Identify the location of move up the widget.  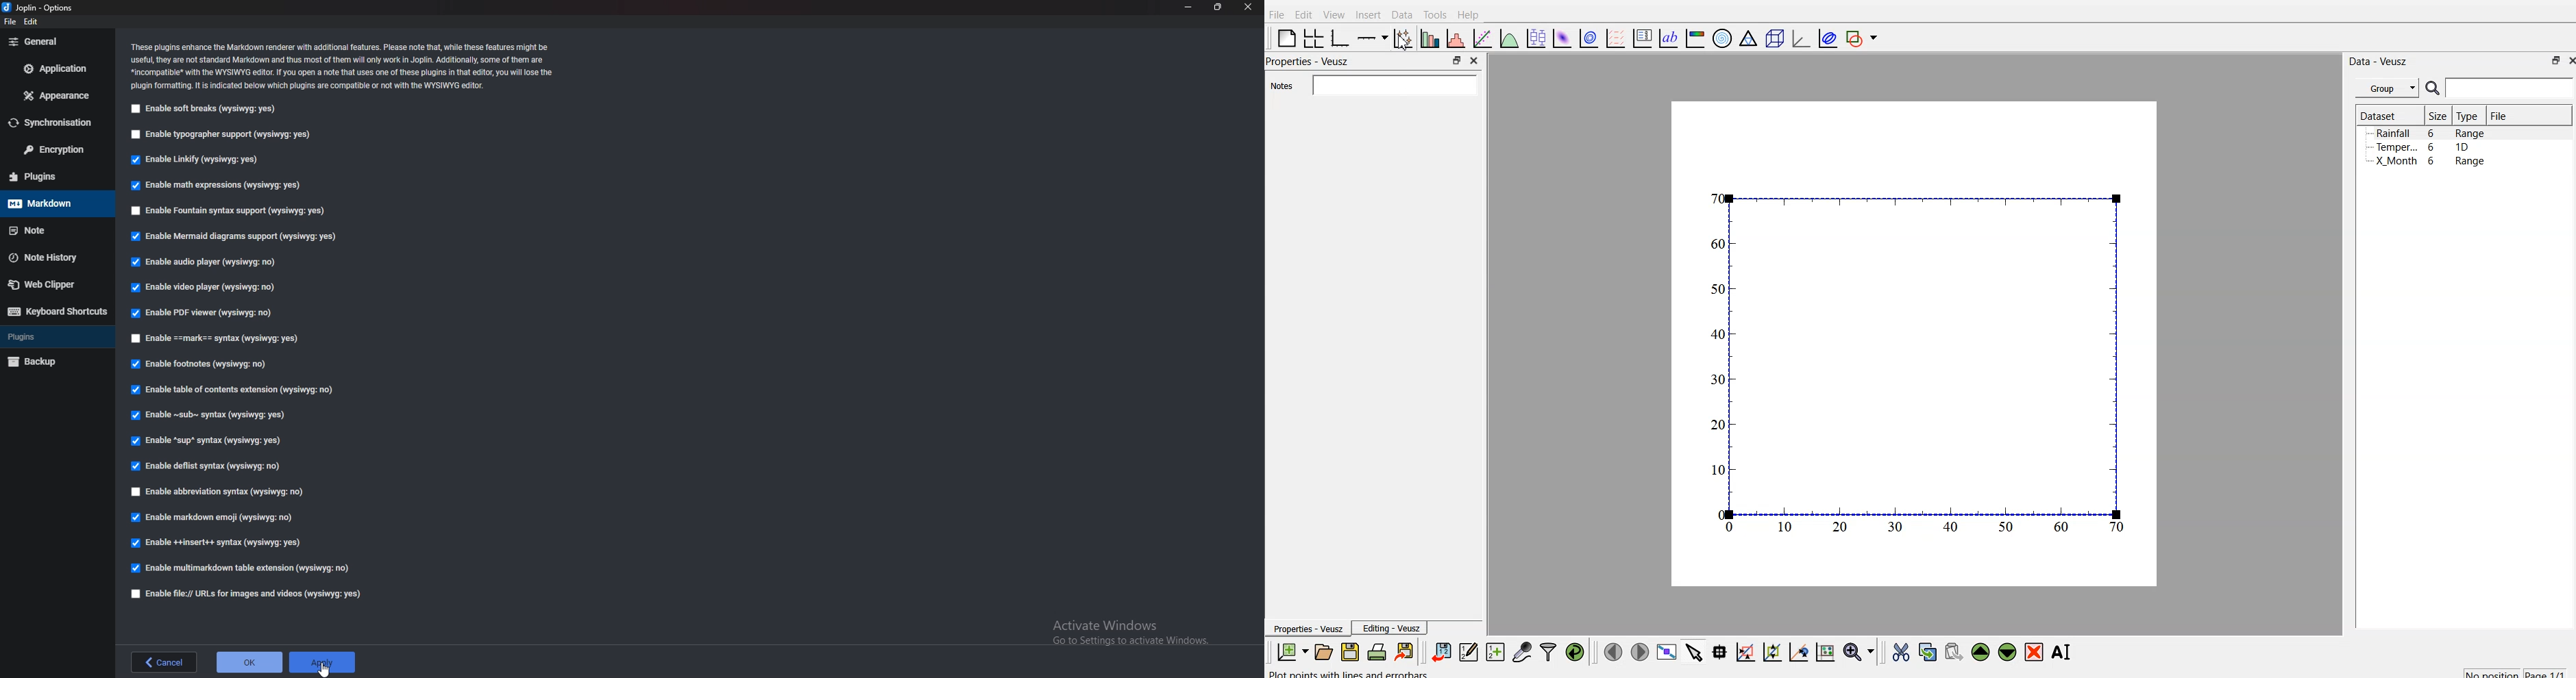
(1980, 652).